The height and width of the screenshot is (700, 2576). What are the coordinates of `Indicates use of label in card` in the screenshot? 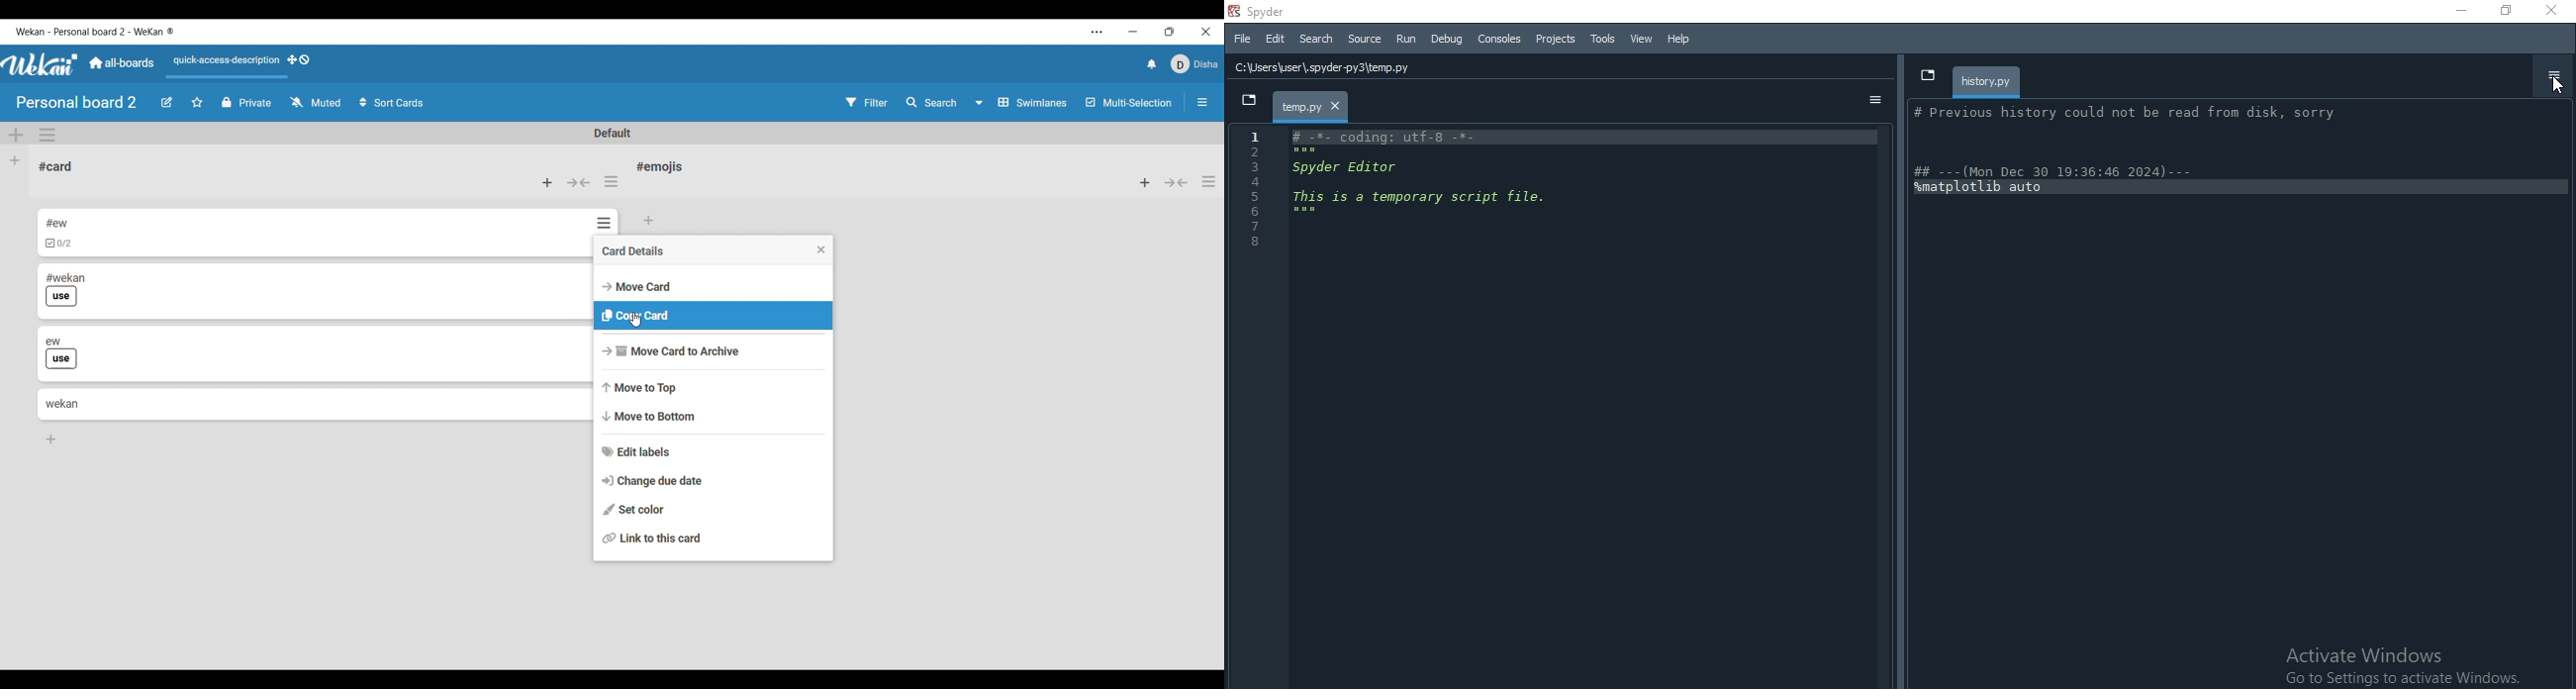 It's located at (62, 297).